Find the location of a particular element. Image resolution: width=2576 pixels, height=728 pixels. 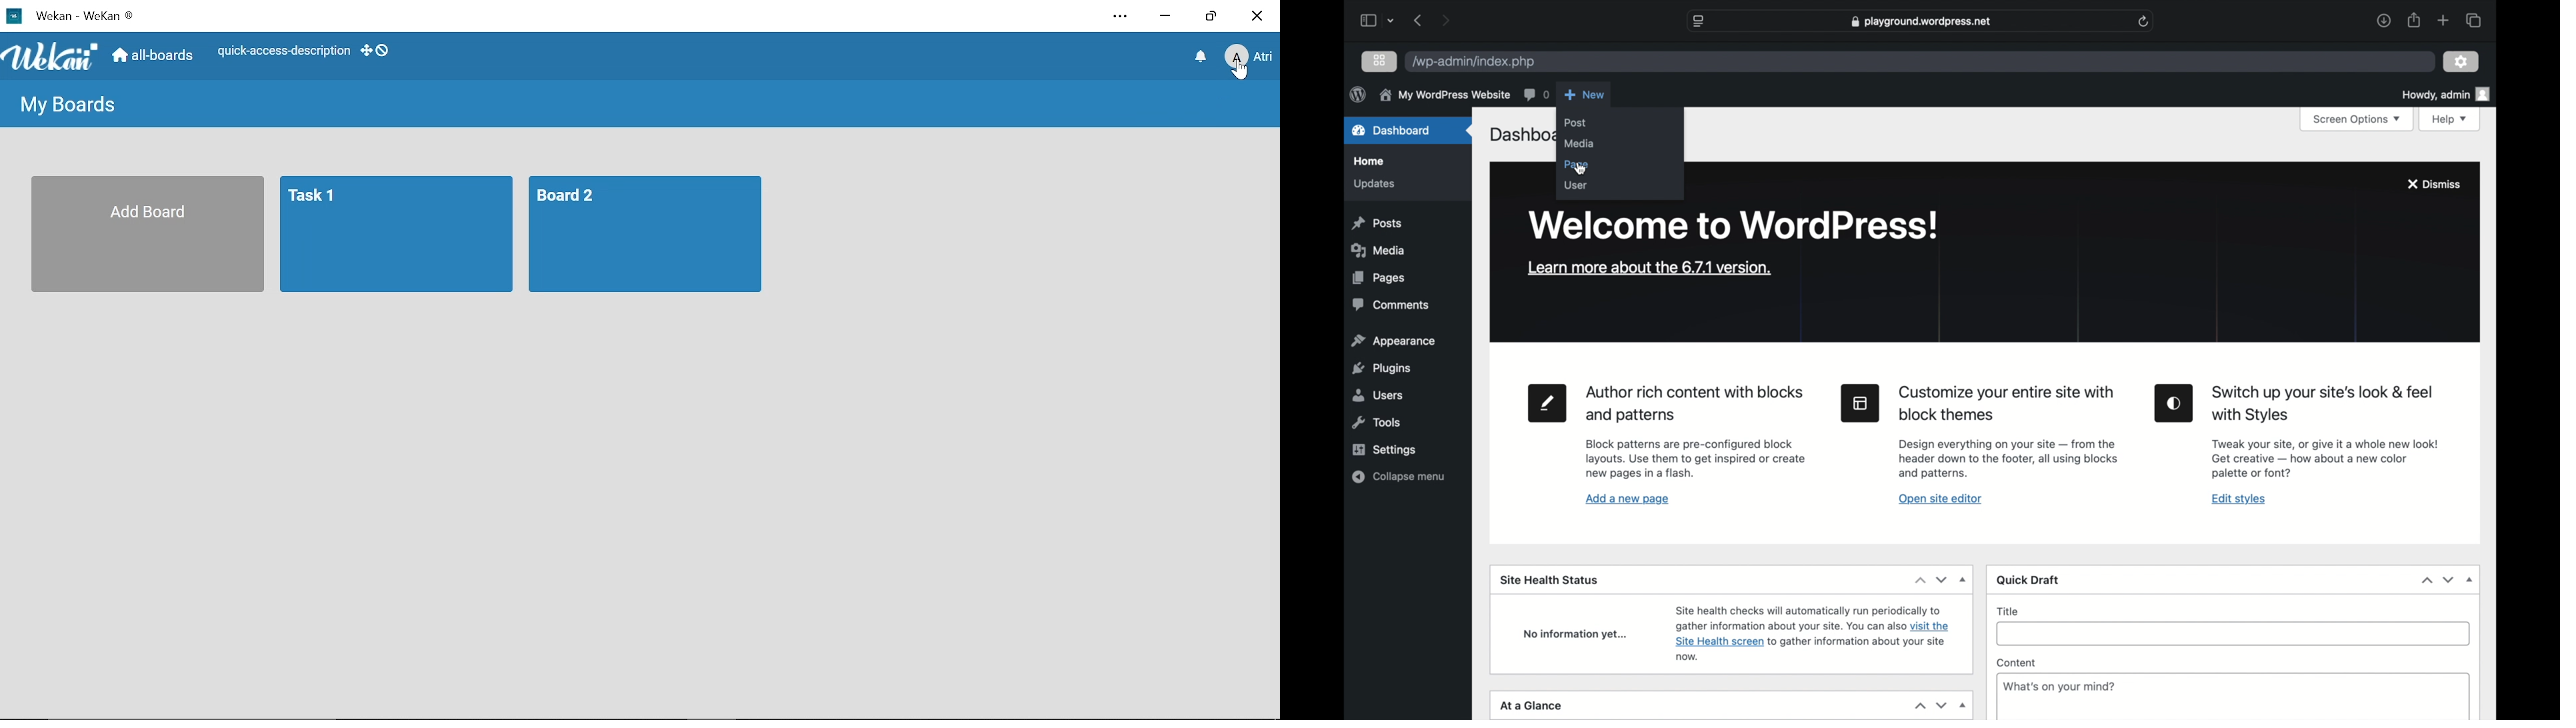

quick draft is located at coordinates (2029, 581).